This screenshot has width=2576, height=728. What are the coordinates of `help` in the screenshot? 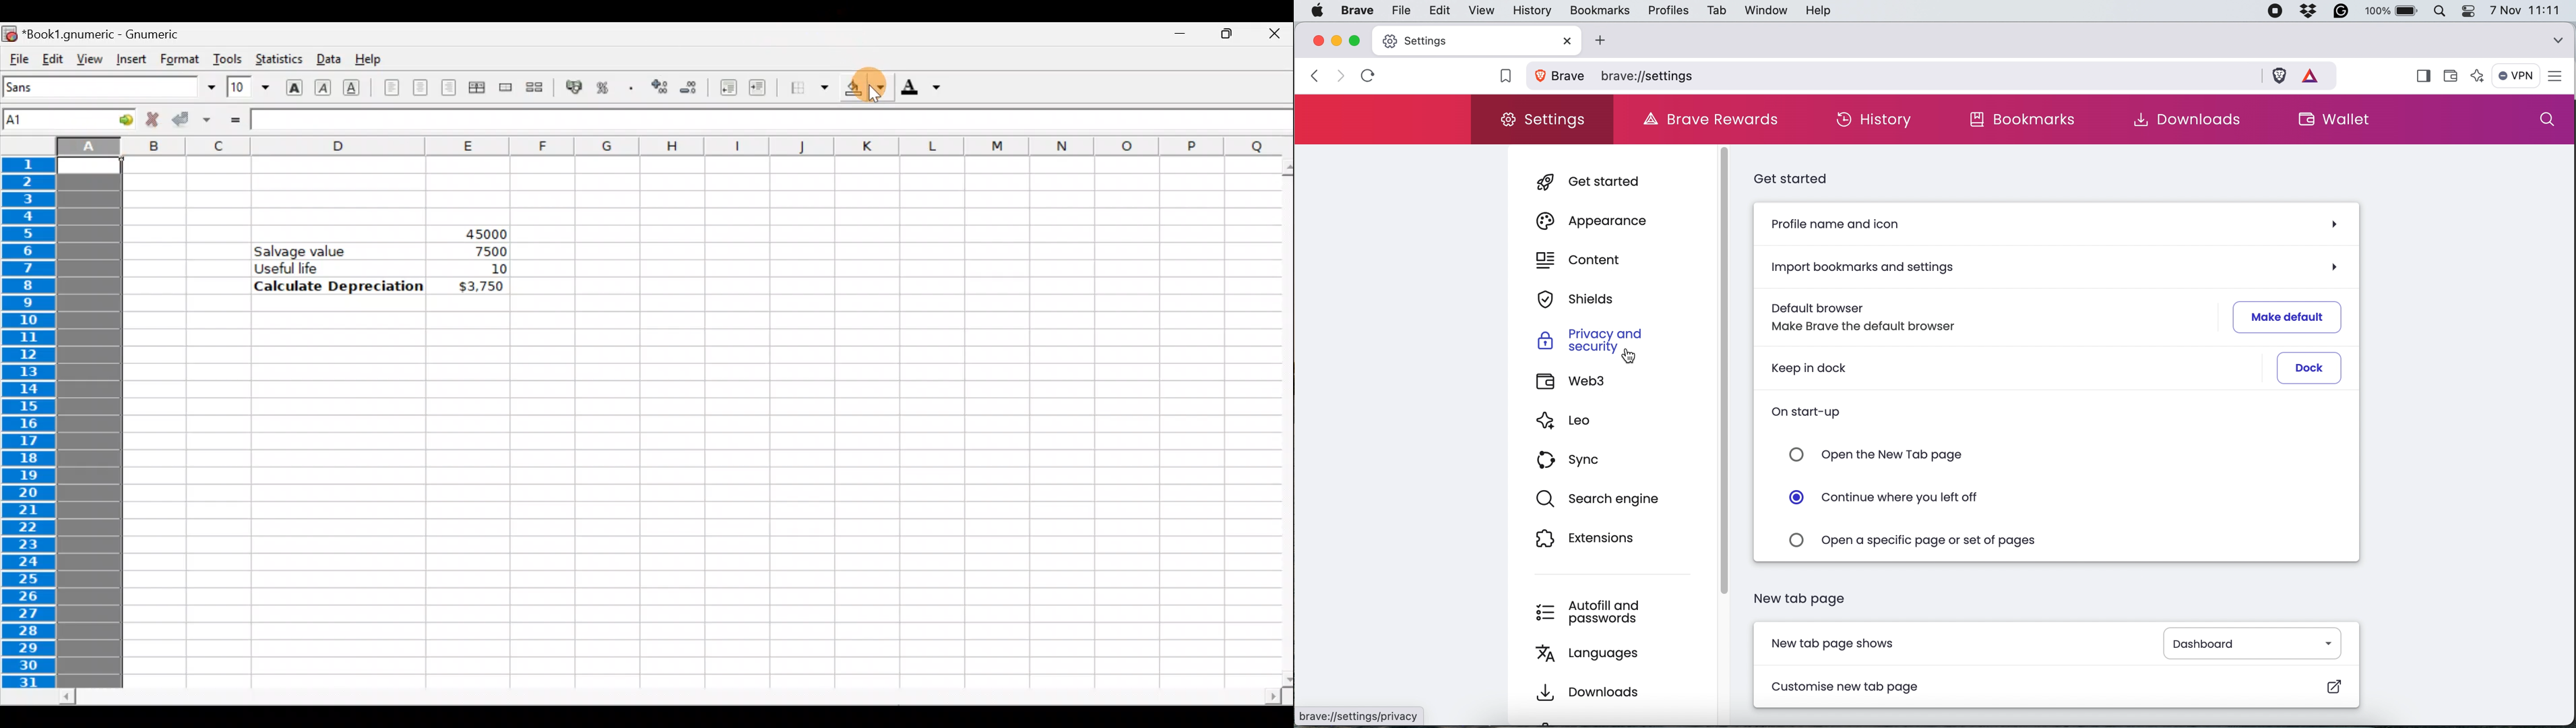 It's located at (1818, 12).